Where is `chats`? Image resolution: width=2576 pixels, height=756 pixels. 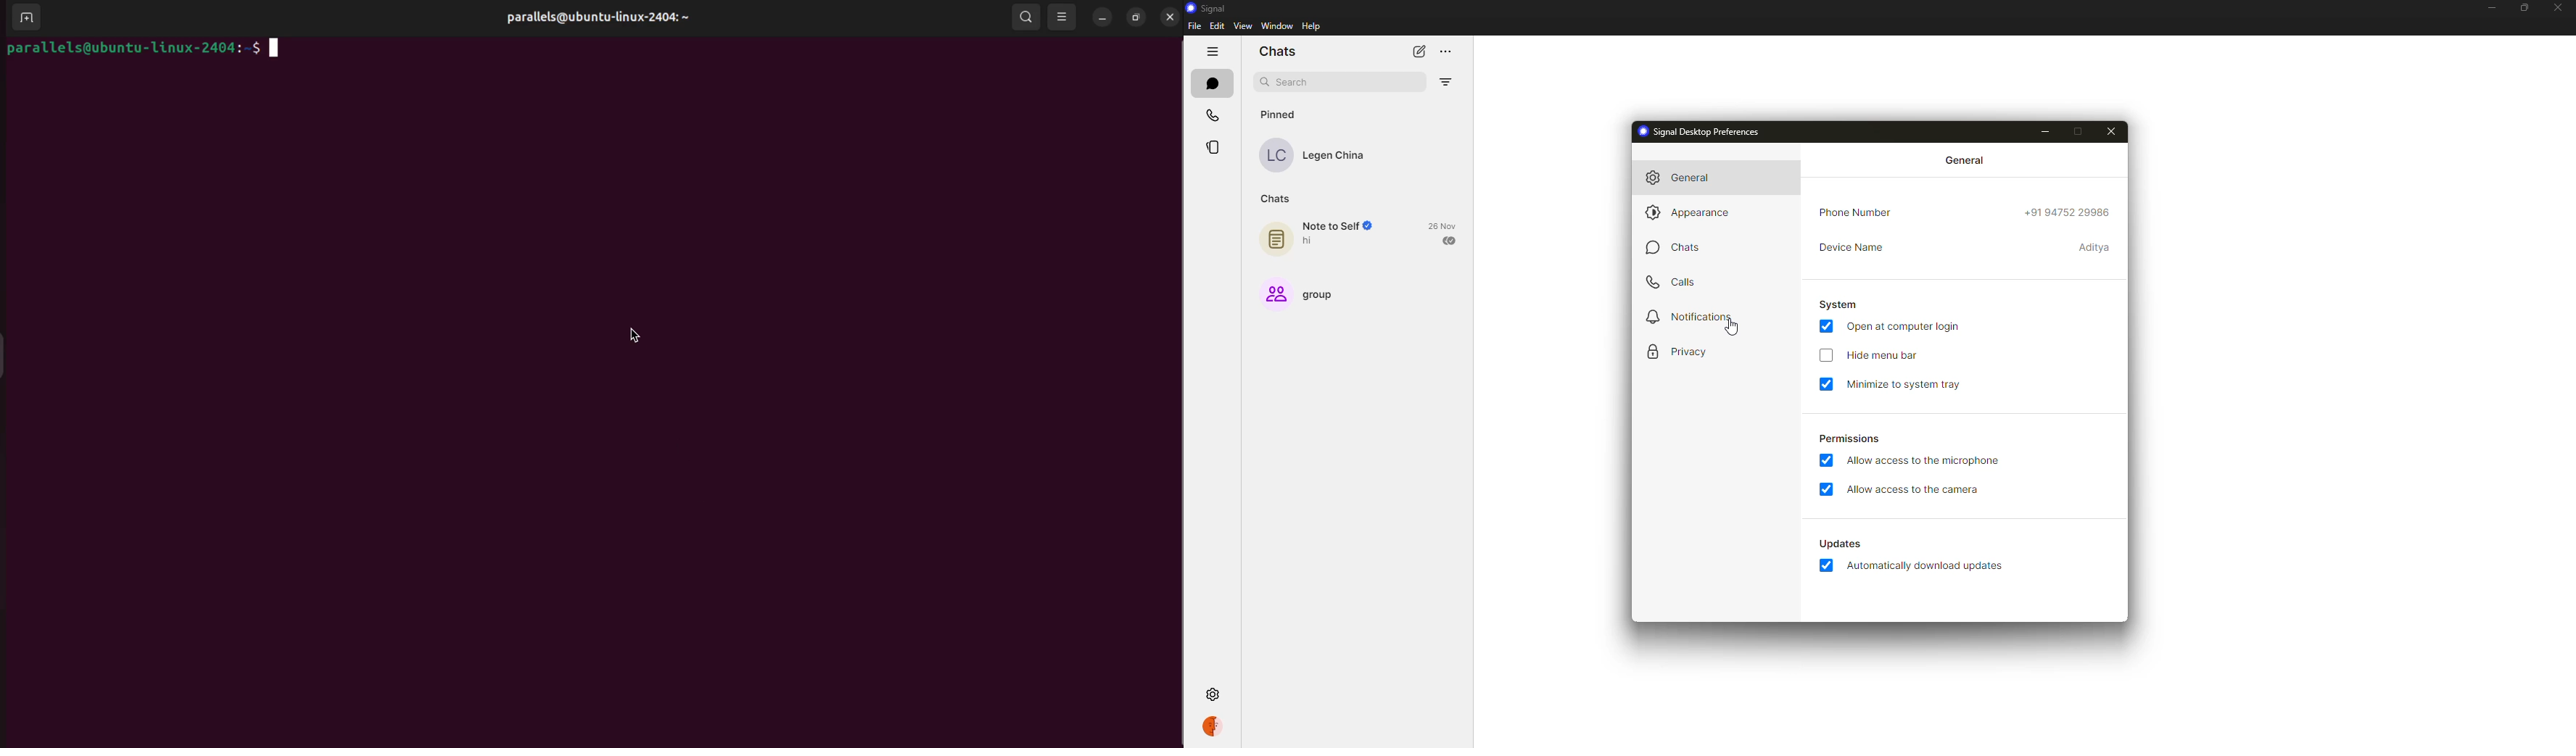
chats is located at coordinates (1279, 199).